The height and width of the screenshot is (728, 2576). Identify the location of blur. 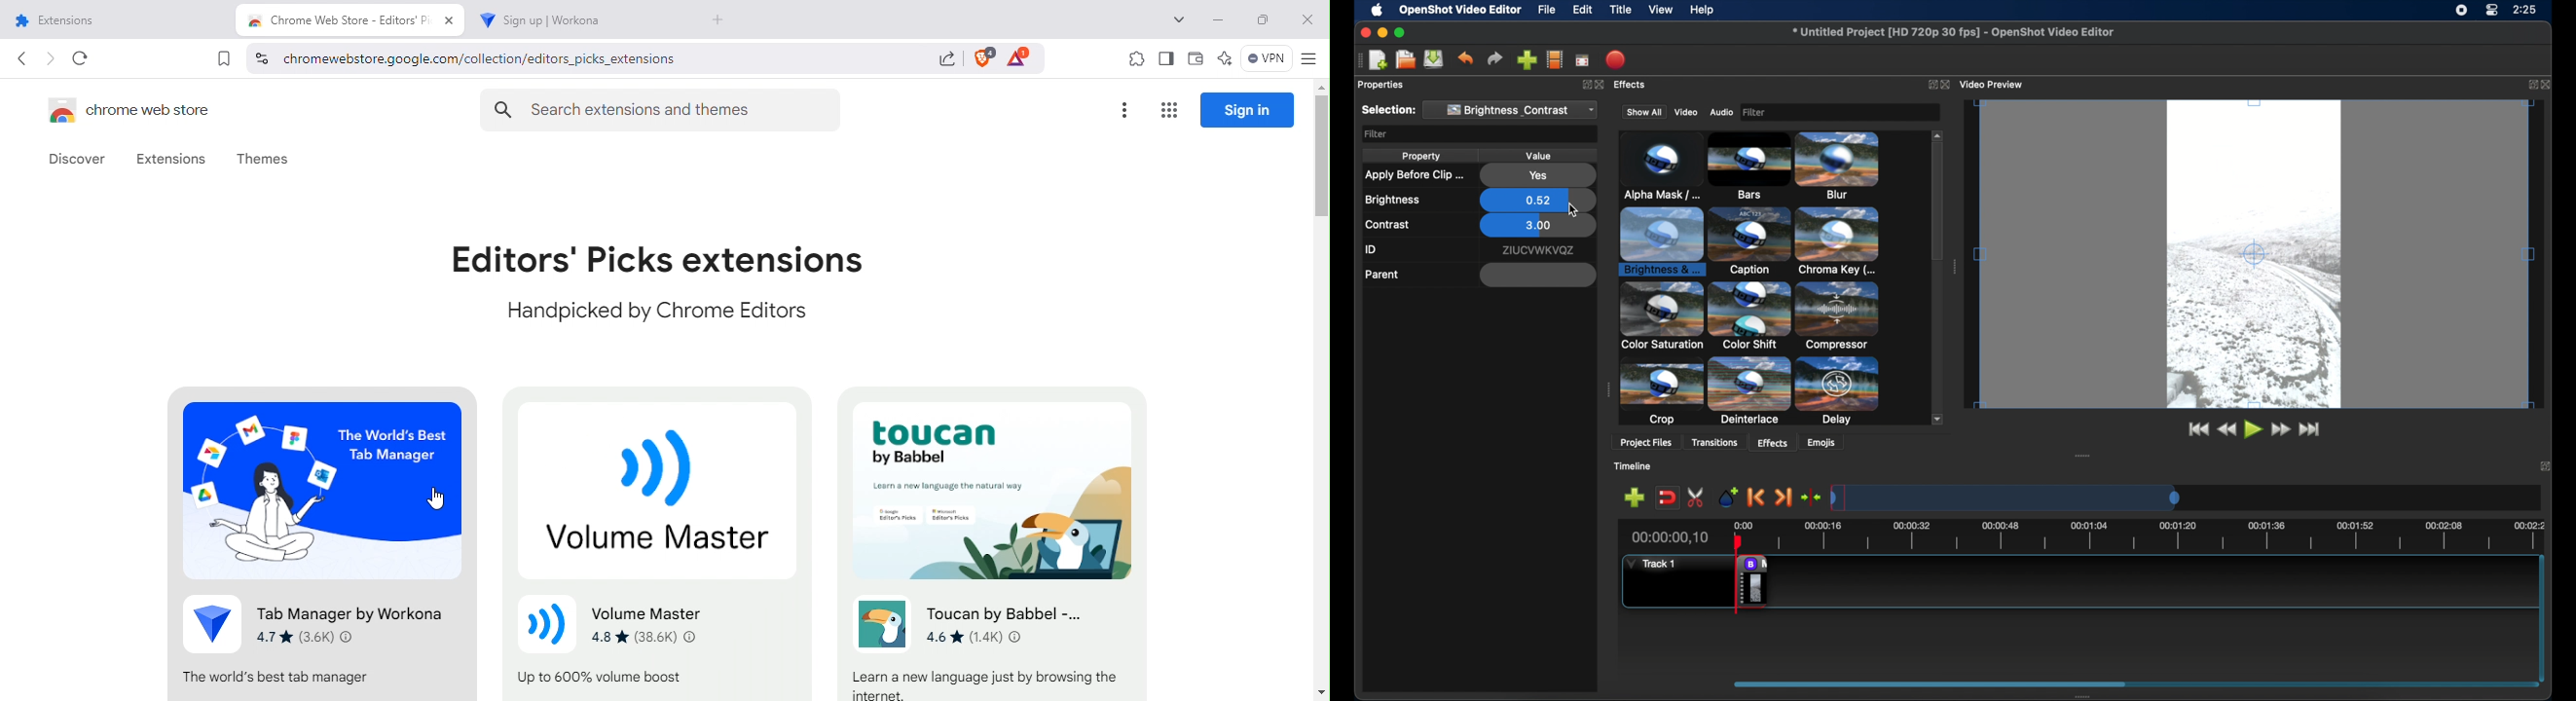
(1743, 166).